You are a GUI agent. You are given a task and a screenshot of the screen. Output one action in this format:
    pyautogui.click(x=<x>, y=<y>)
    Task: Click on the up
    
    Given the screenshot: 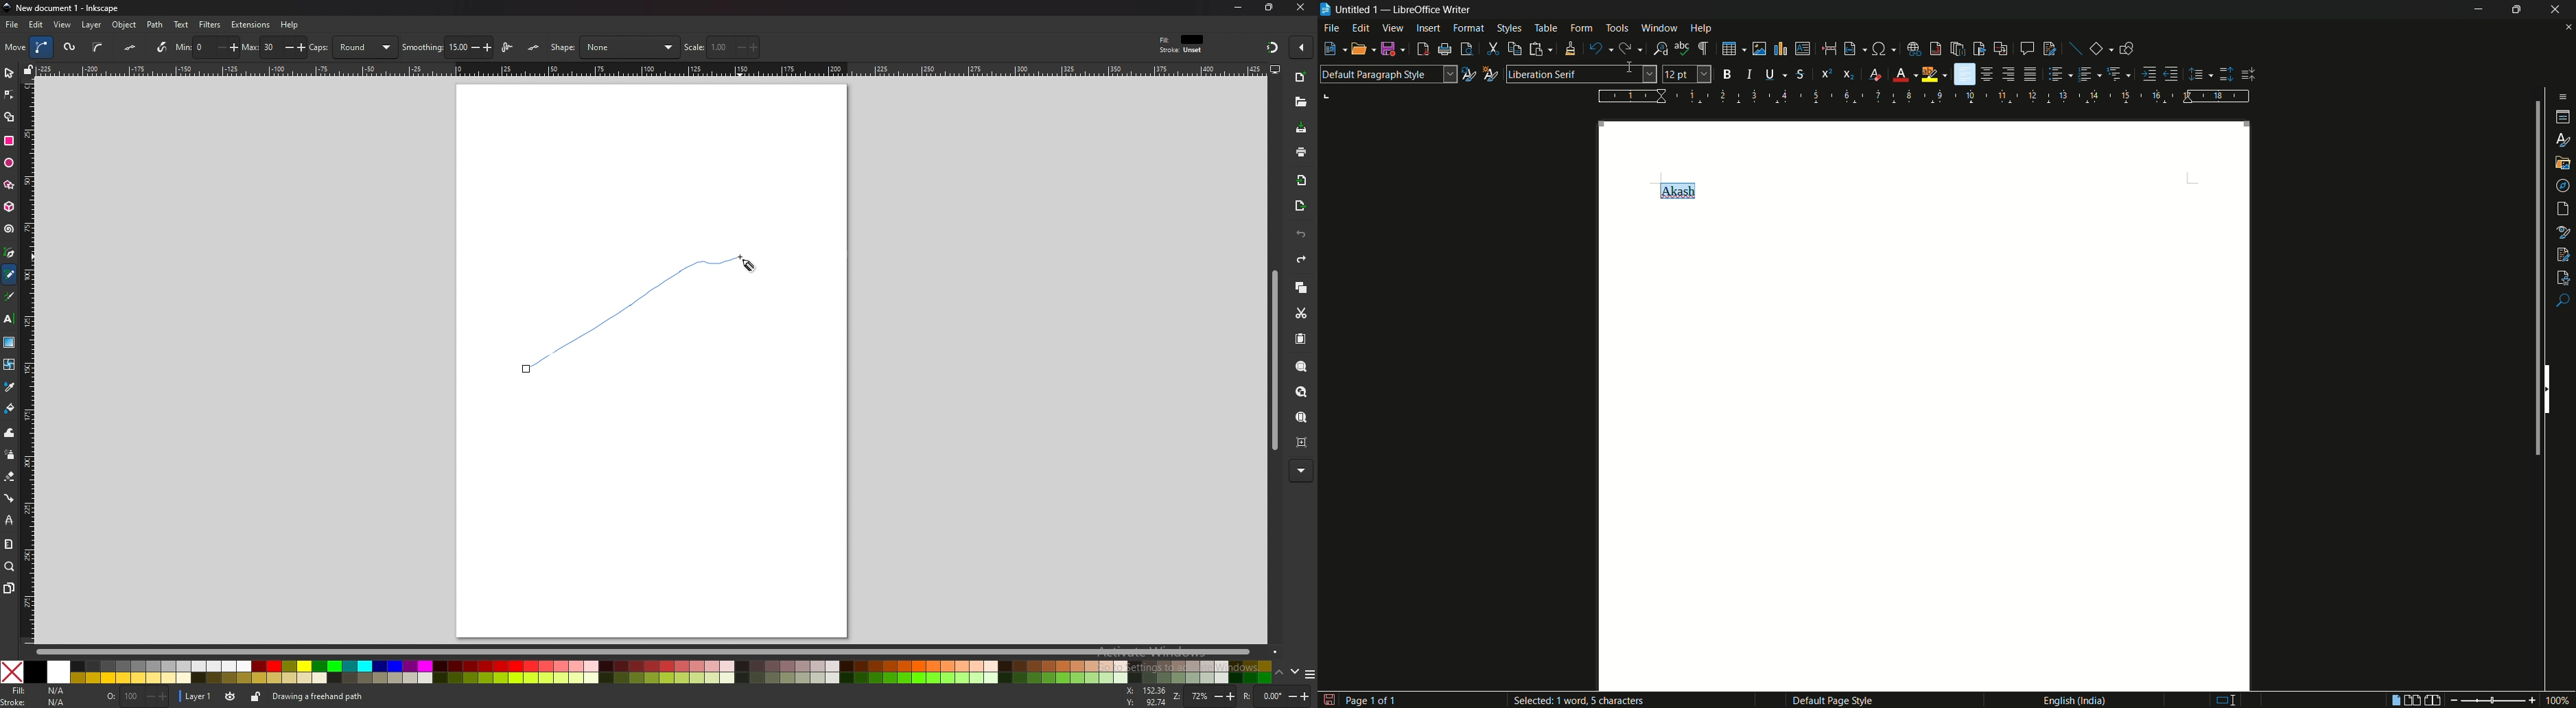 What is the action you would take?
    pyautogui.click(x=1279, y=673)
    